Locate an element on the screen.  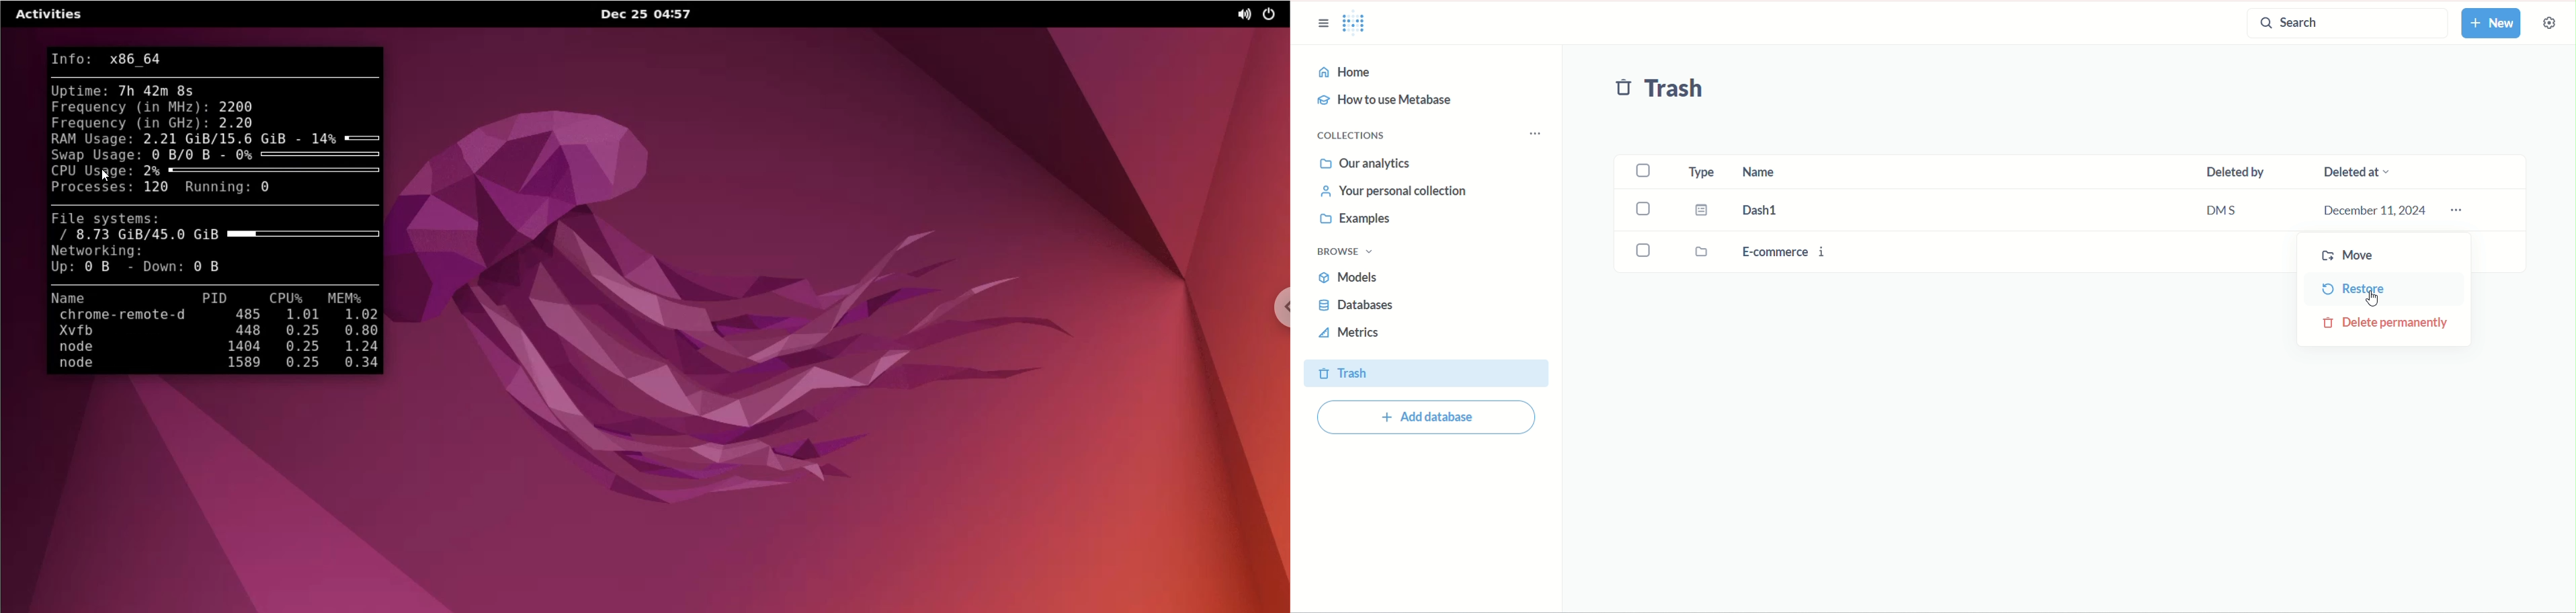
DMS is located at coordinates (2235, 212).